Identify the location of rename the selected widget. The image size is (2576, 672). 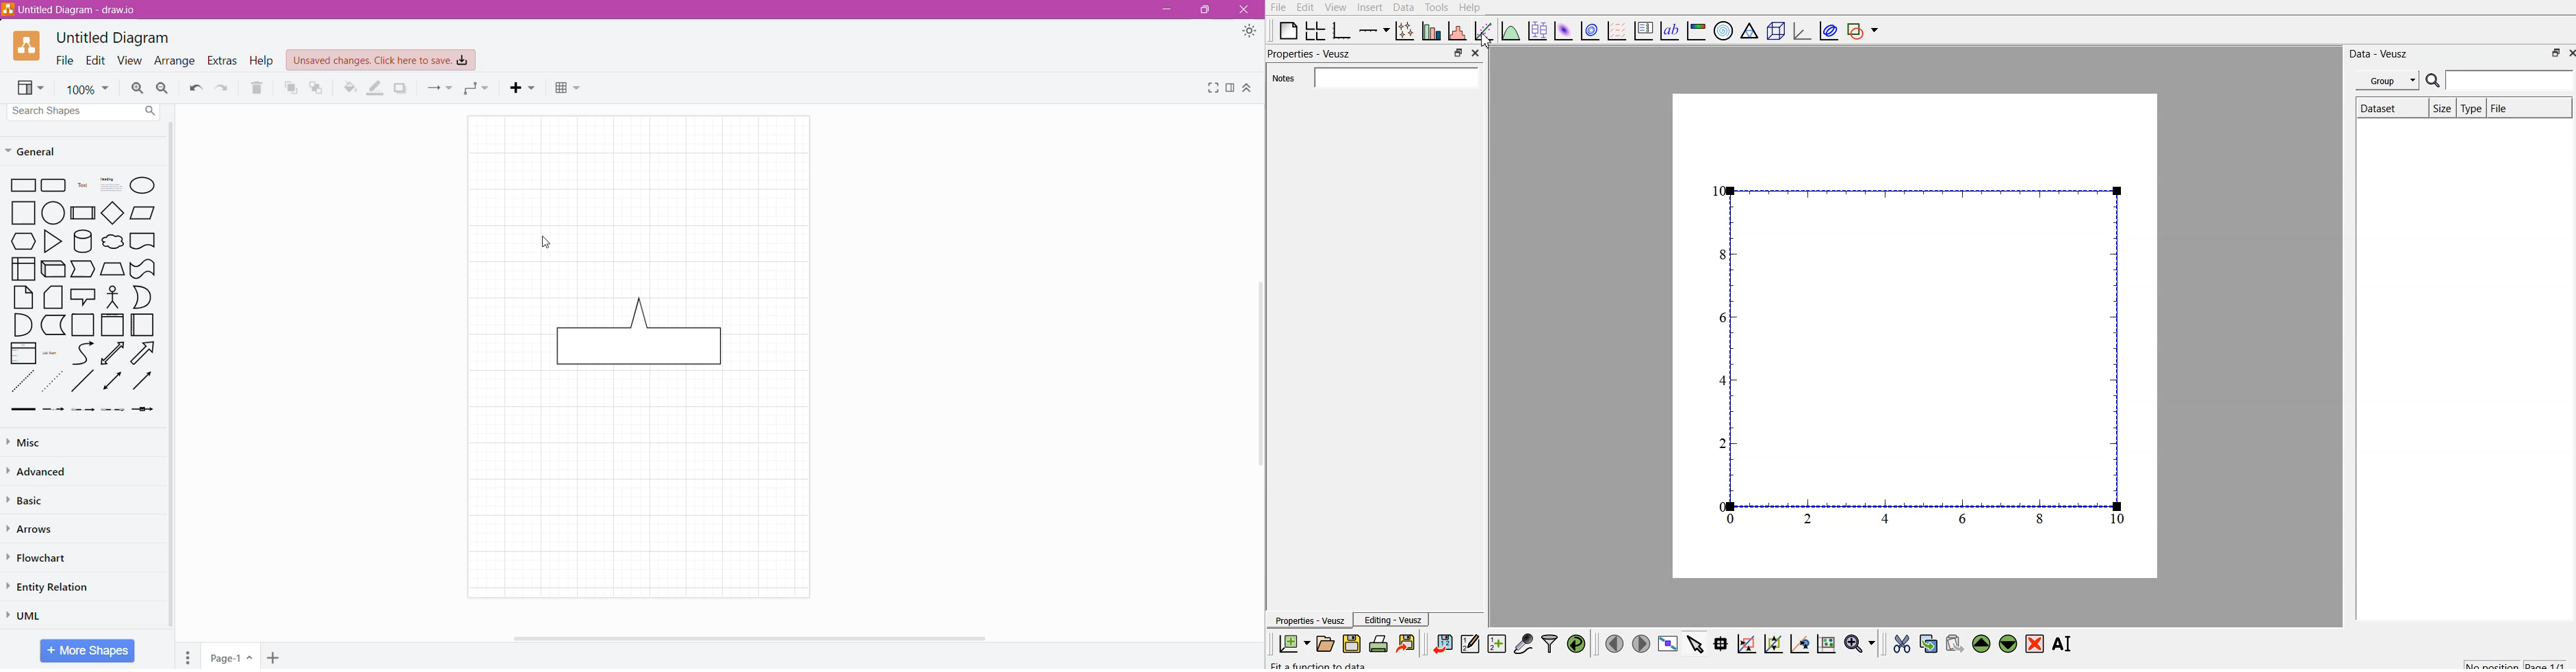
(2065, 643).